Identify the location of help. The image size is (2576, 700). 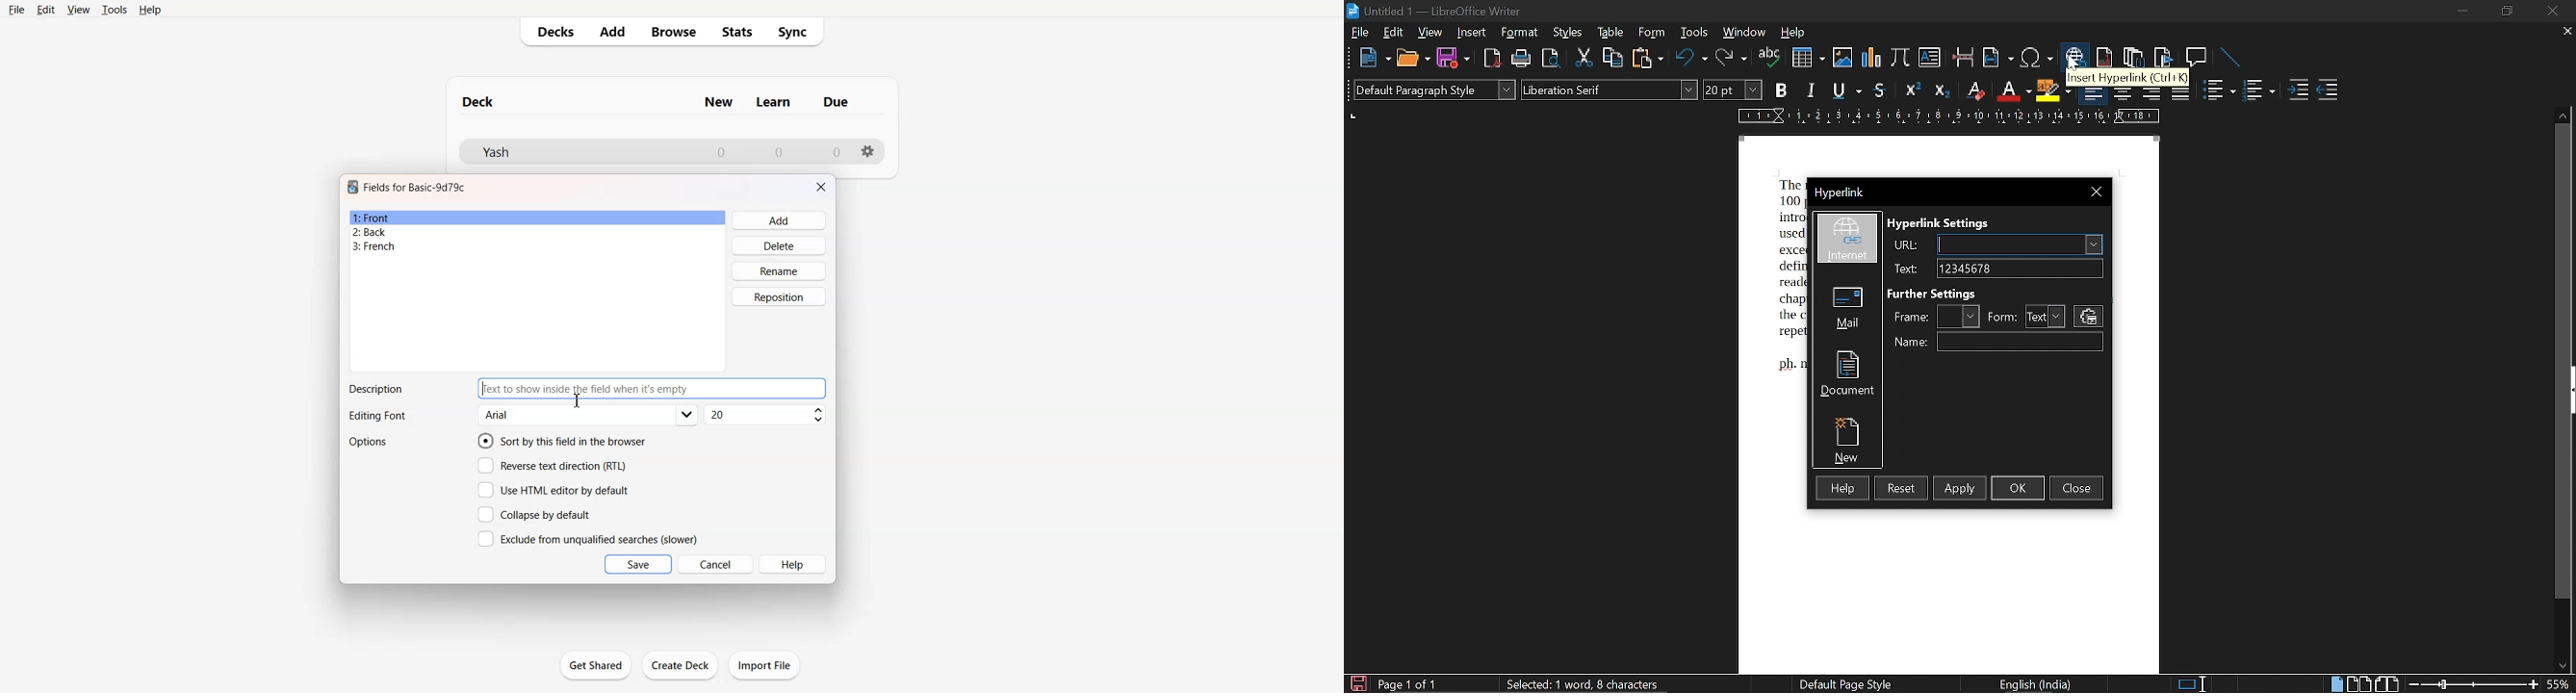
(1792, 35).